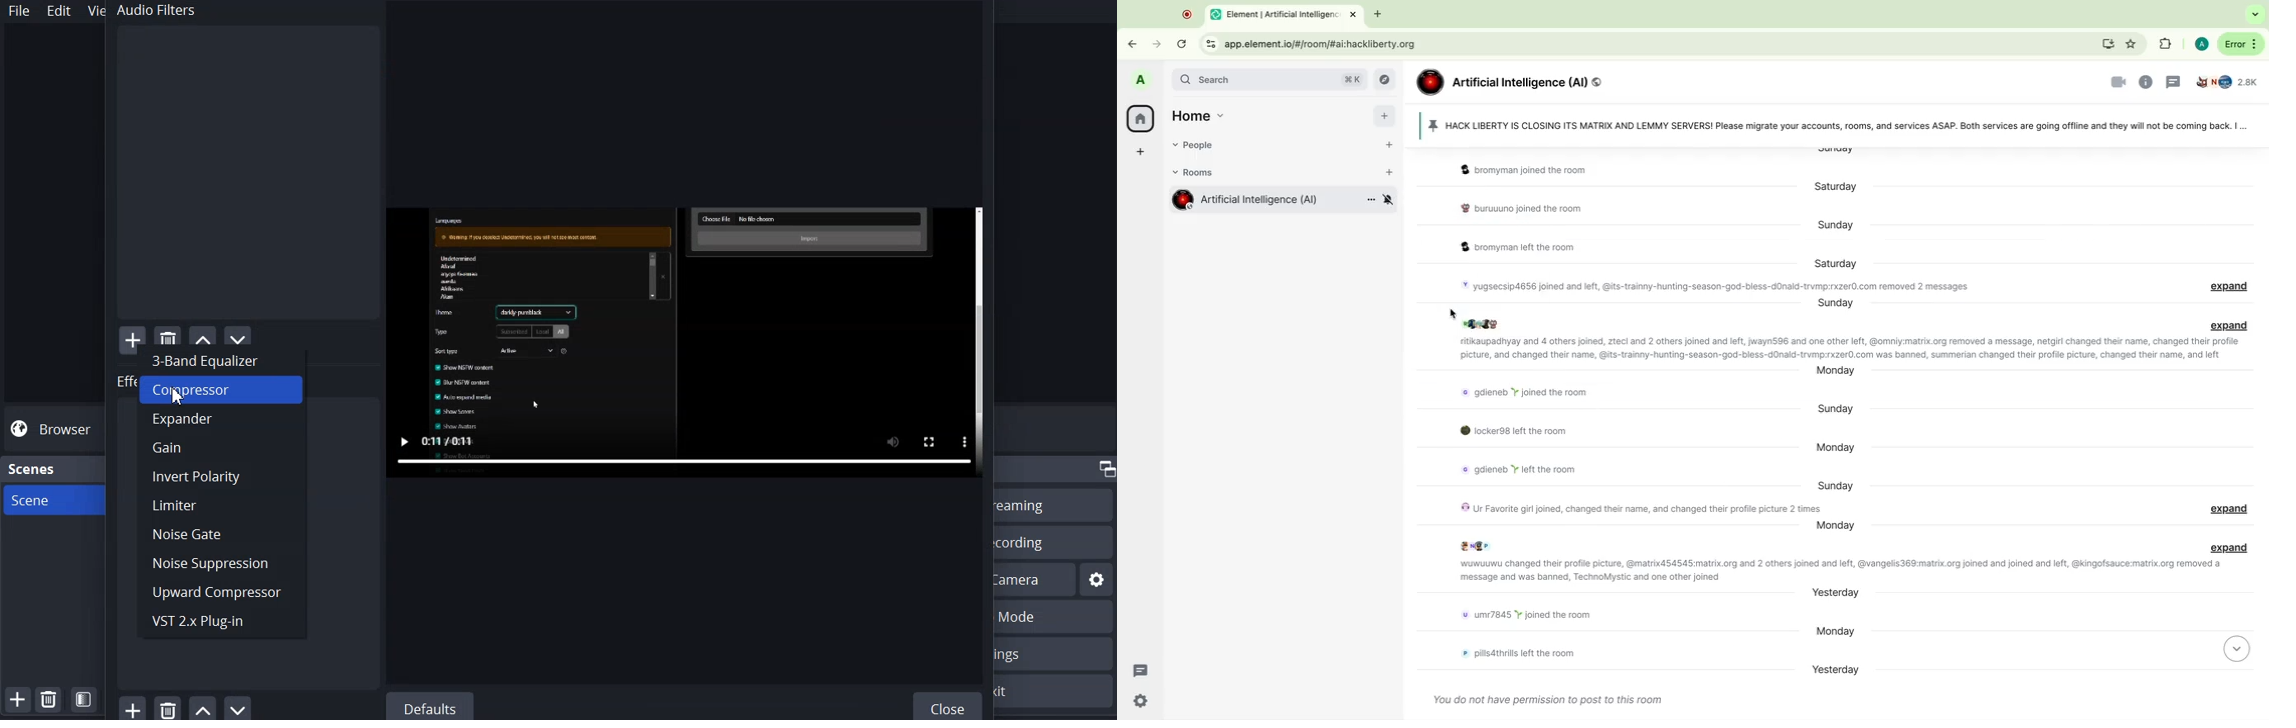 The width and height of the screenshot is (2296, 728). Describe the element at coordinates (221, 448) in the screenshot. I see `Gain` at that location.